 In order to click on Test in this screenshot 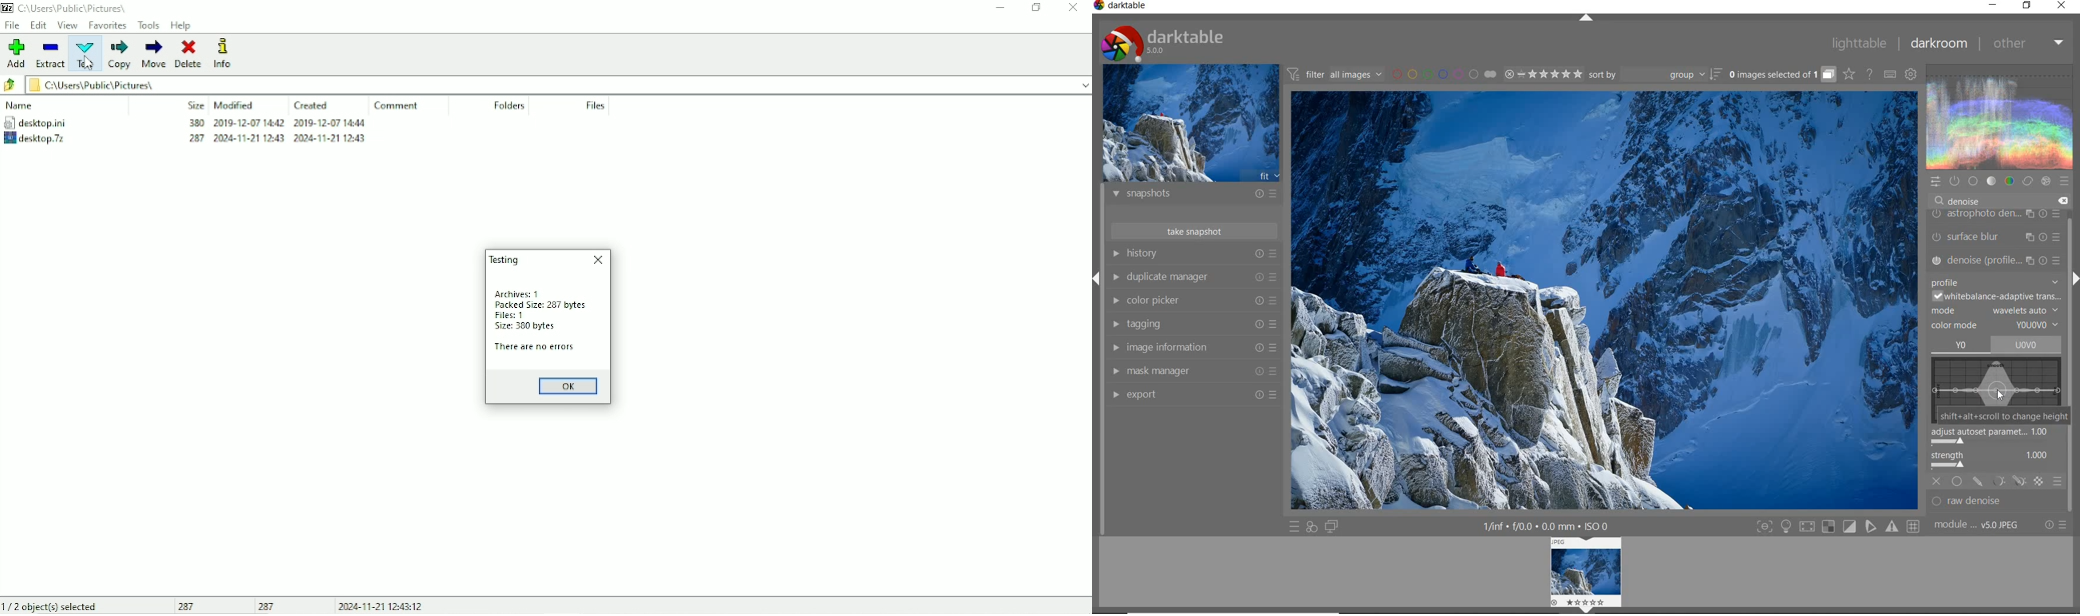, I will do `click(88, 55)`.